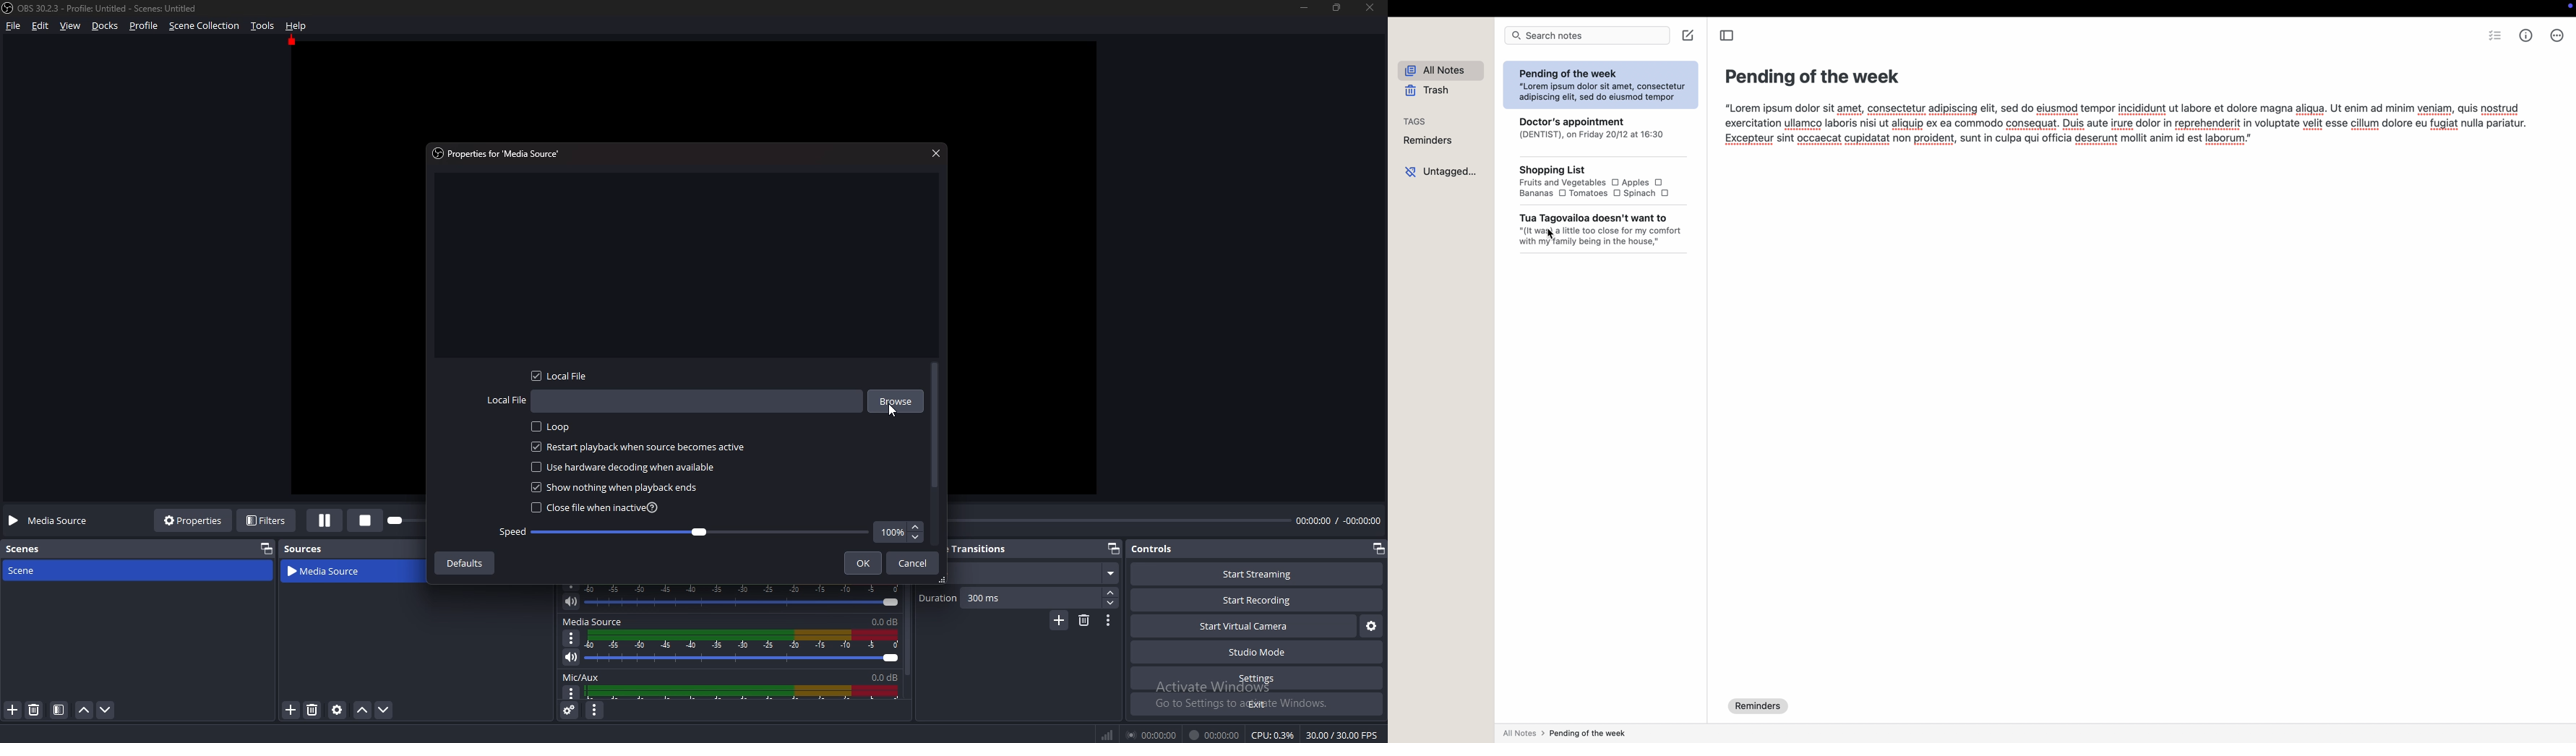 The image size is (2576, 756). Describe the element at coordinates (1154, 734) in the screenshot. I see `00:00:00` at that location.